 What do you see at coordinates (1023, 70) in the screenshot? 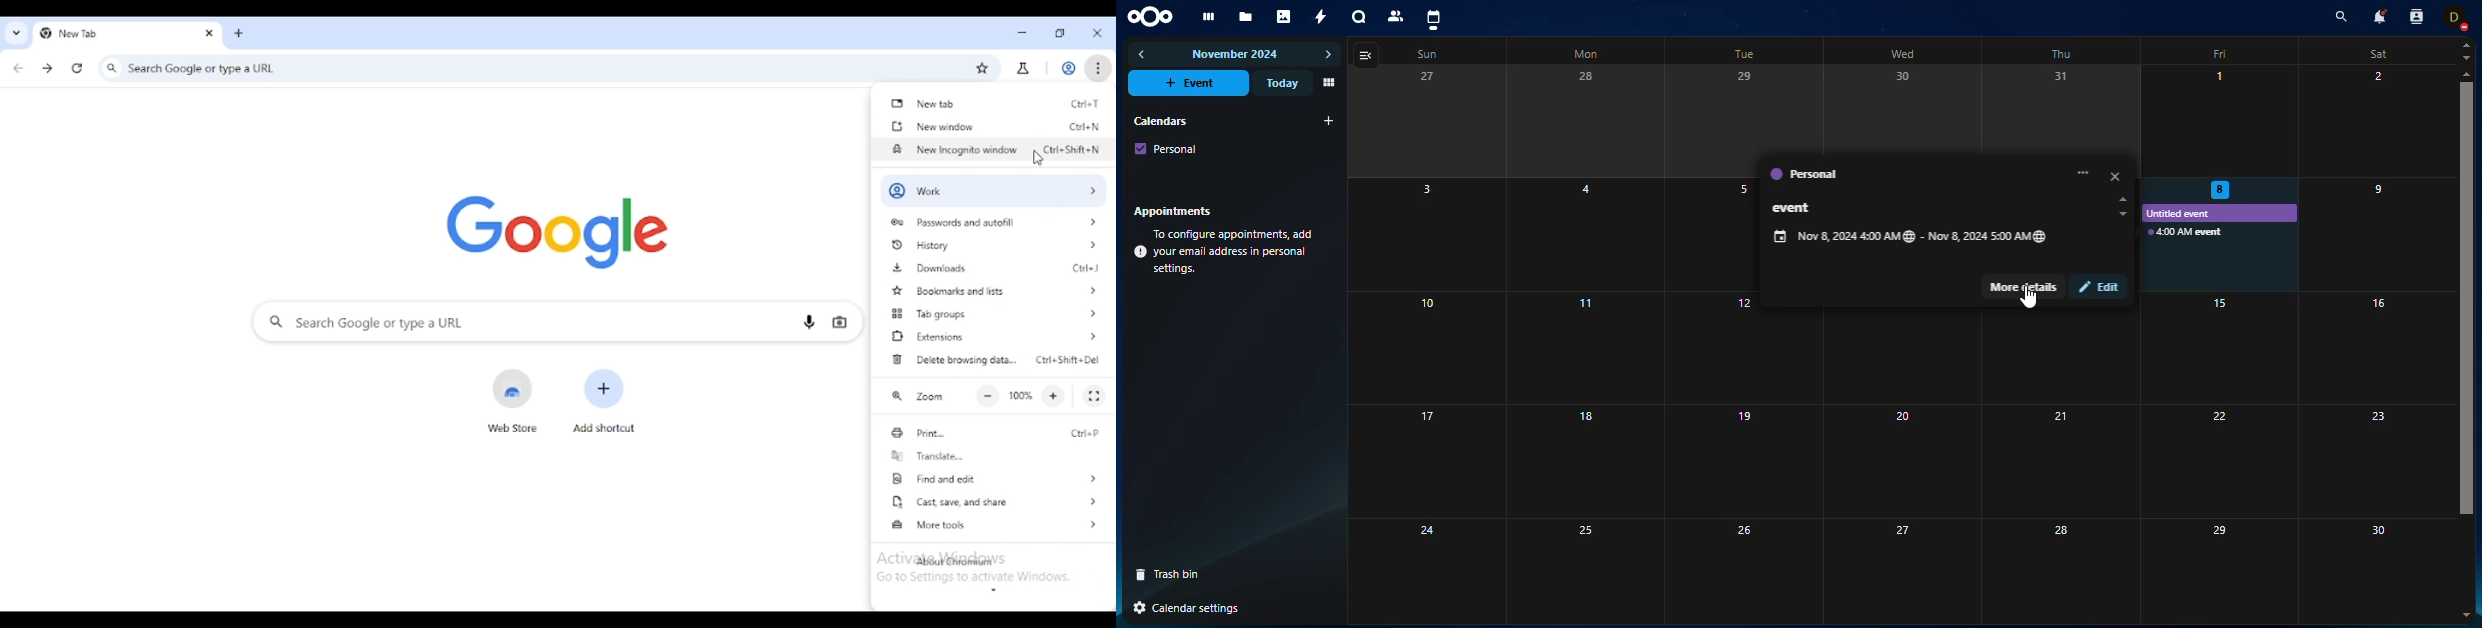
I see `search labs` at bounding box center [1023, 70].